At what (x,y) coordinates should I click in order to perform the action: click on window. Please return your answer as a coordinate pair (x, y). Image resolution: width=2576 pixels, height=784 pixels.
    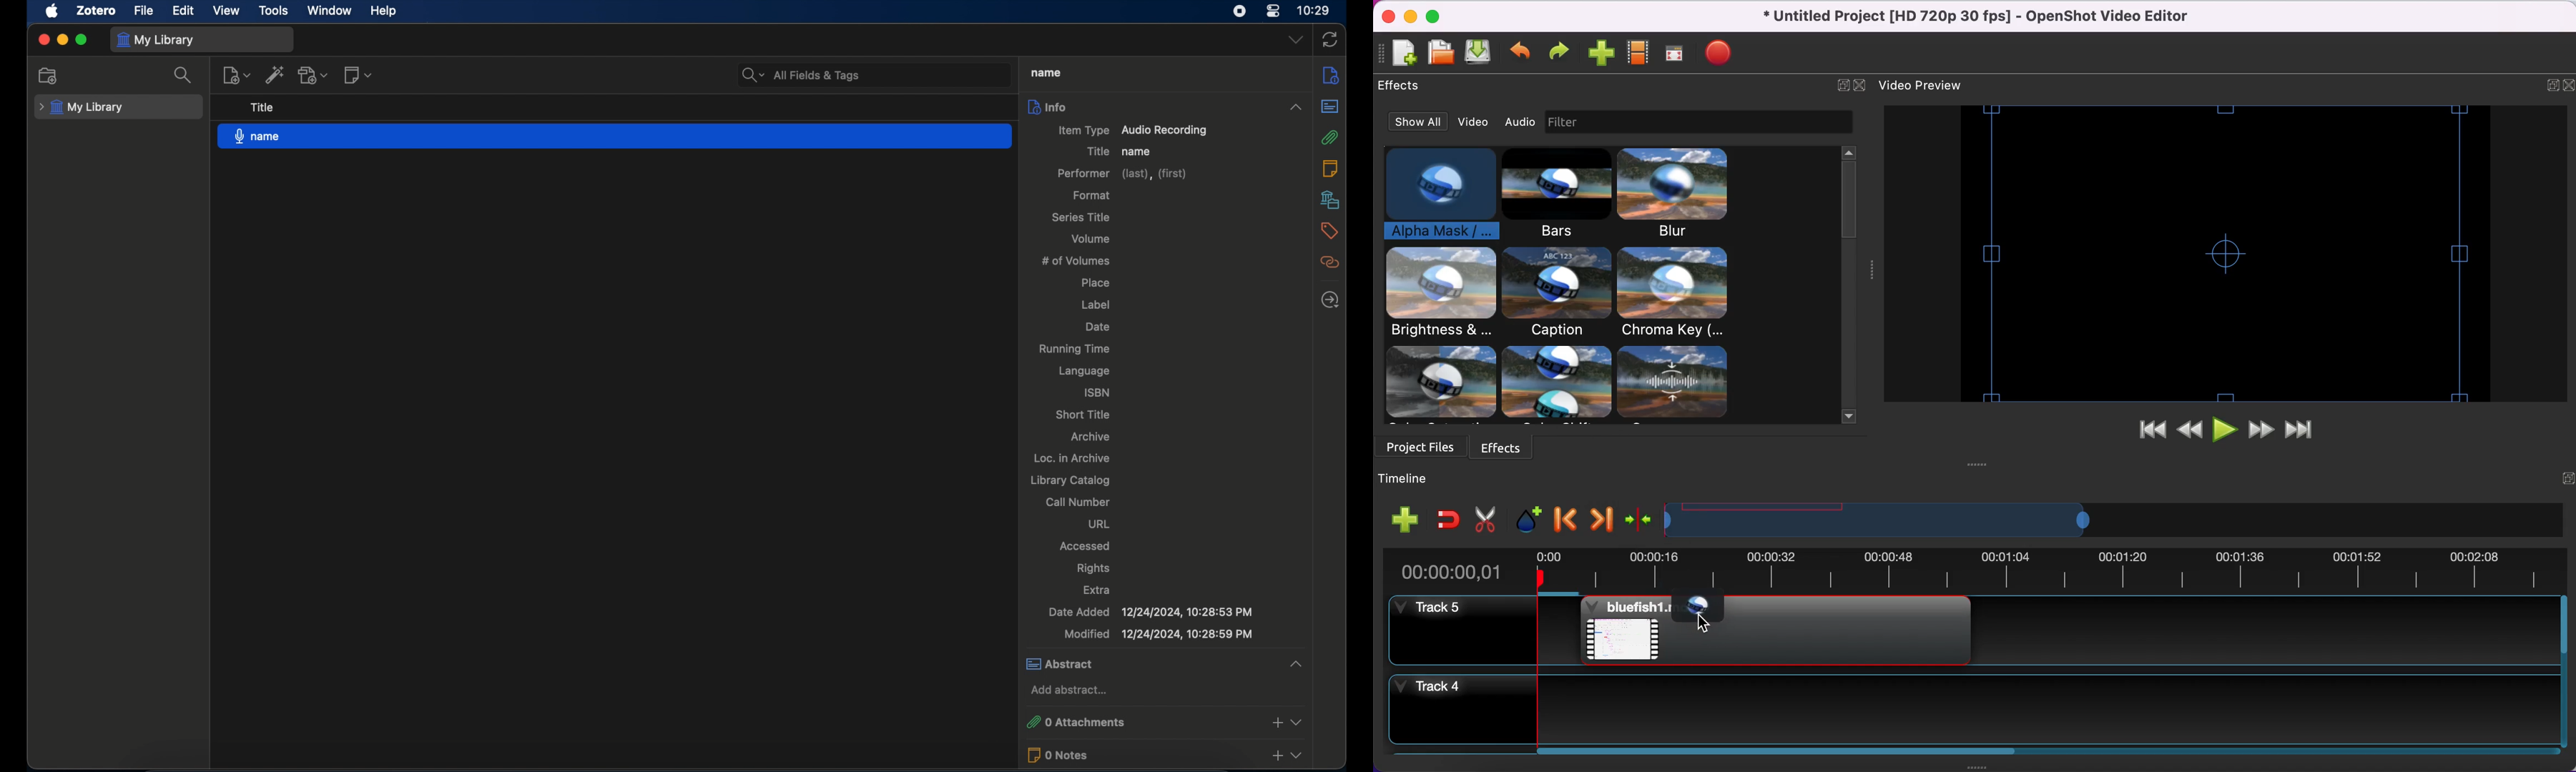
    Looking at the image, I should click on (330, 11).